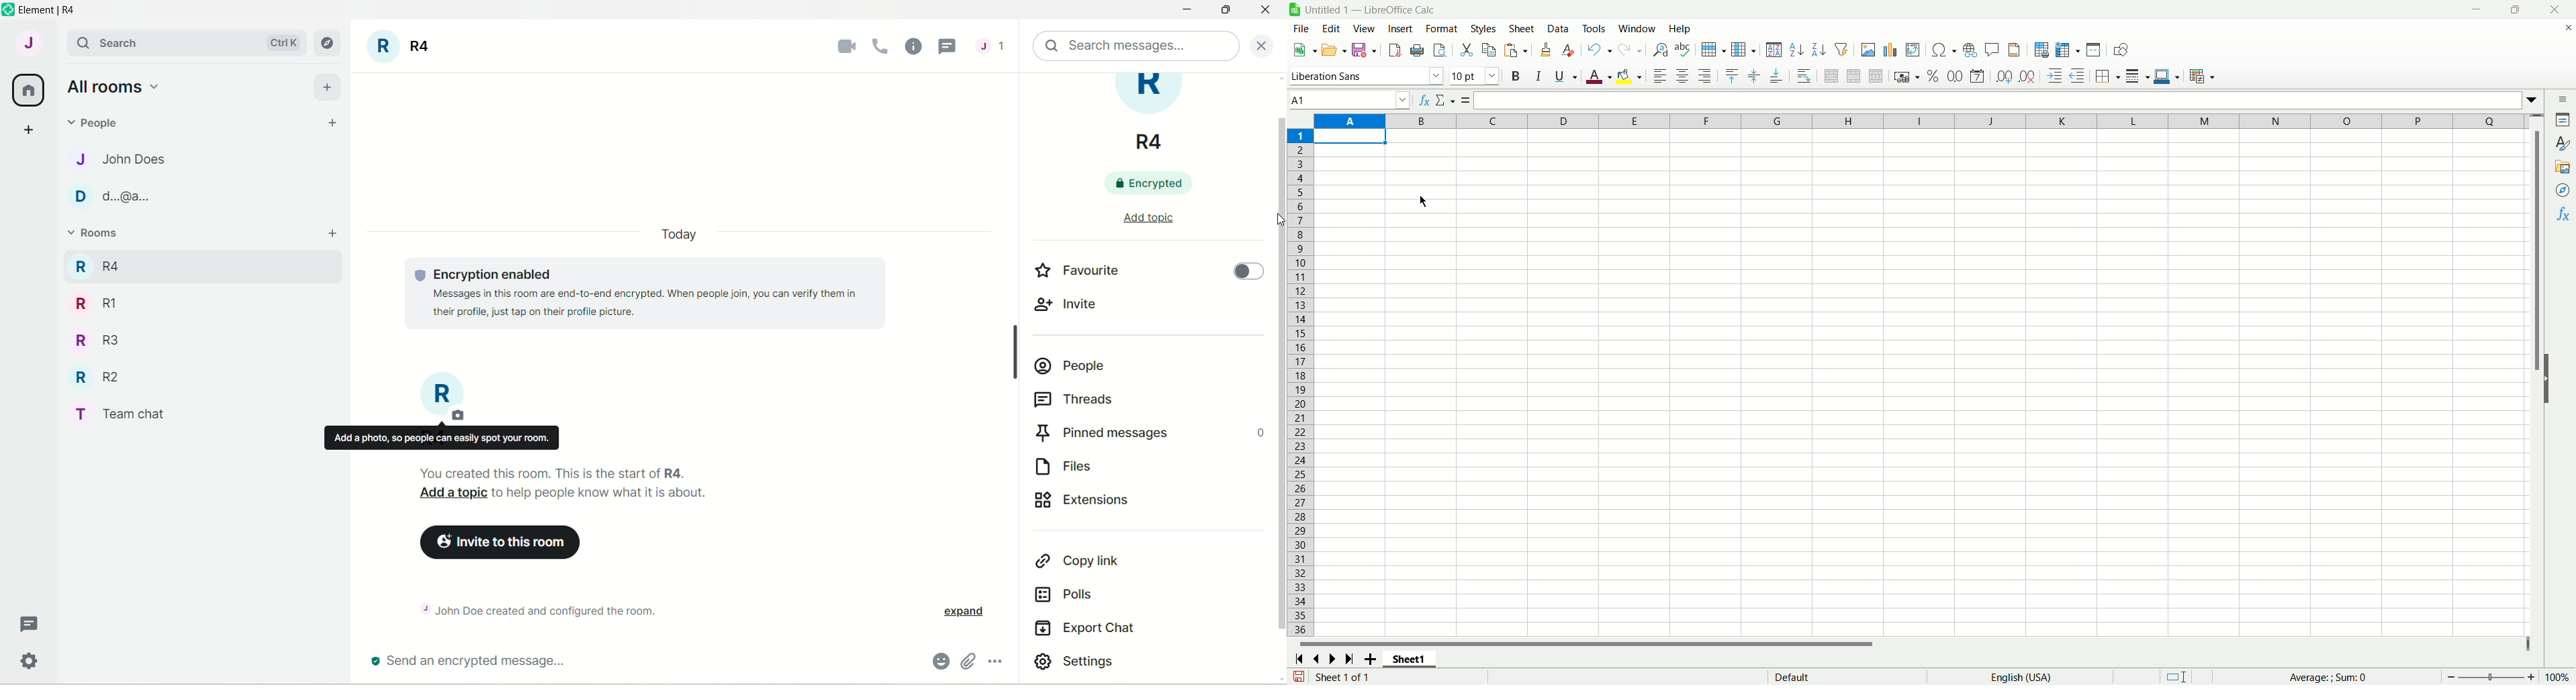 The image size is (2576, 700). Describe the element at coordinates (2550, 377) in the screenshot. I see `hide` at that location.